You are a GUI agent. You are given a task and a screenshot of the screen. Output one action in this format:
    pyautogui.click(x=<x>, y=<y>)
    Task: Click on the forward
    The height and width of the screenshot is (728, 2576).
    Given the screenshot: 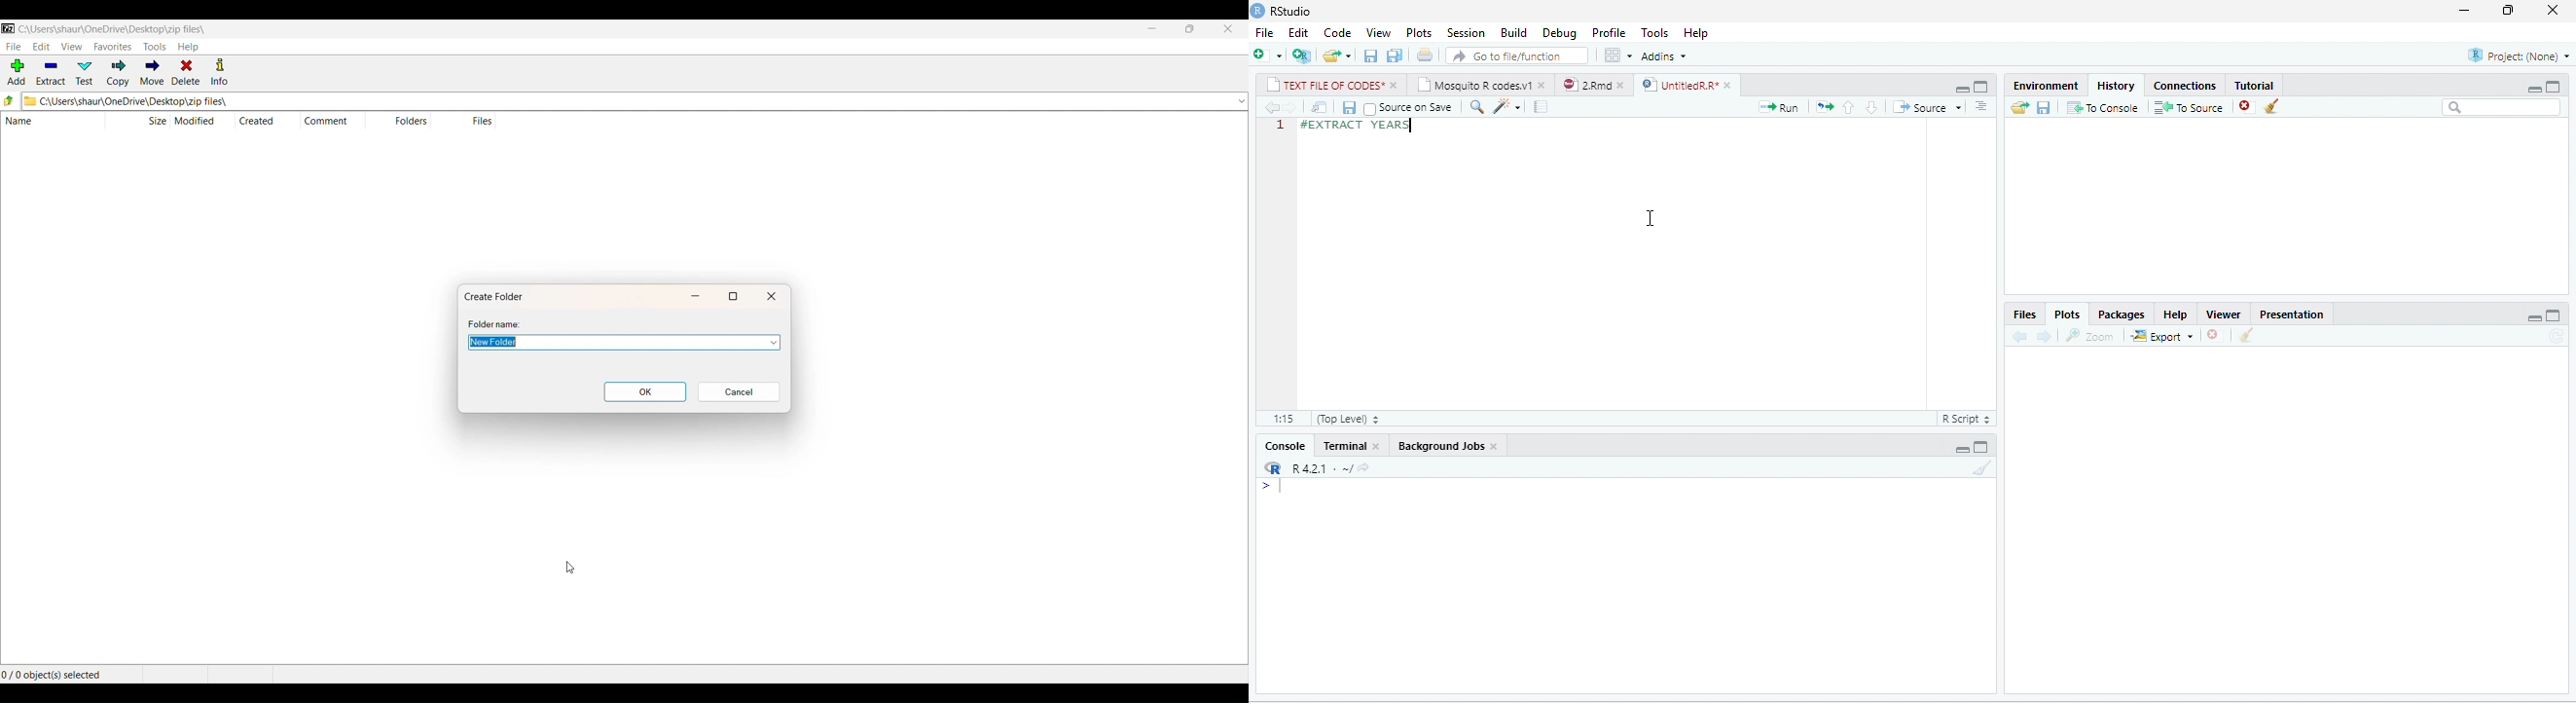 What is the action you would take?
    pyautogui.click(x=2044, y=336)
    